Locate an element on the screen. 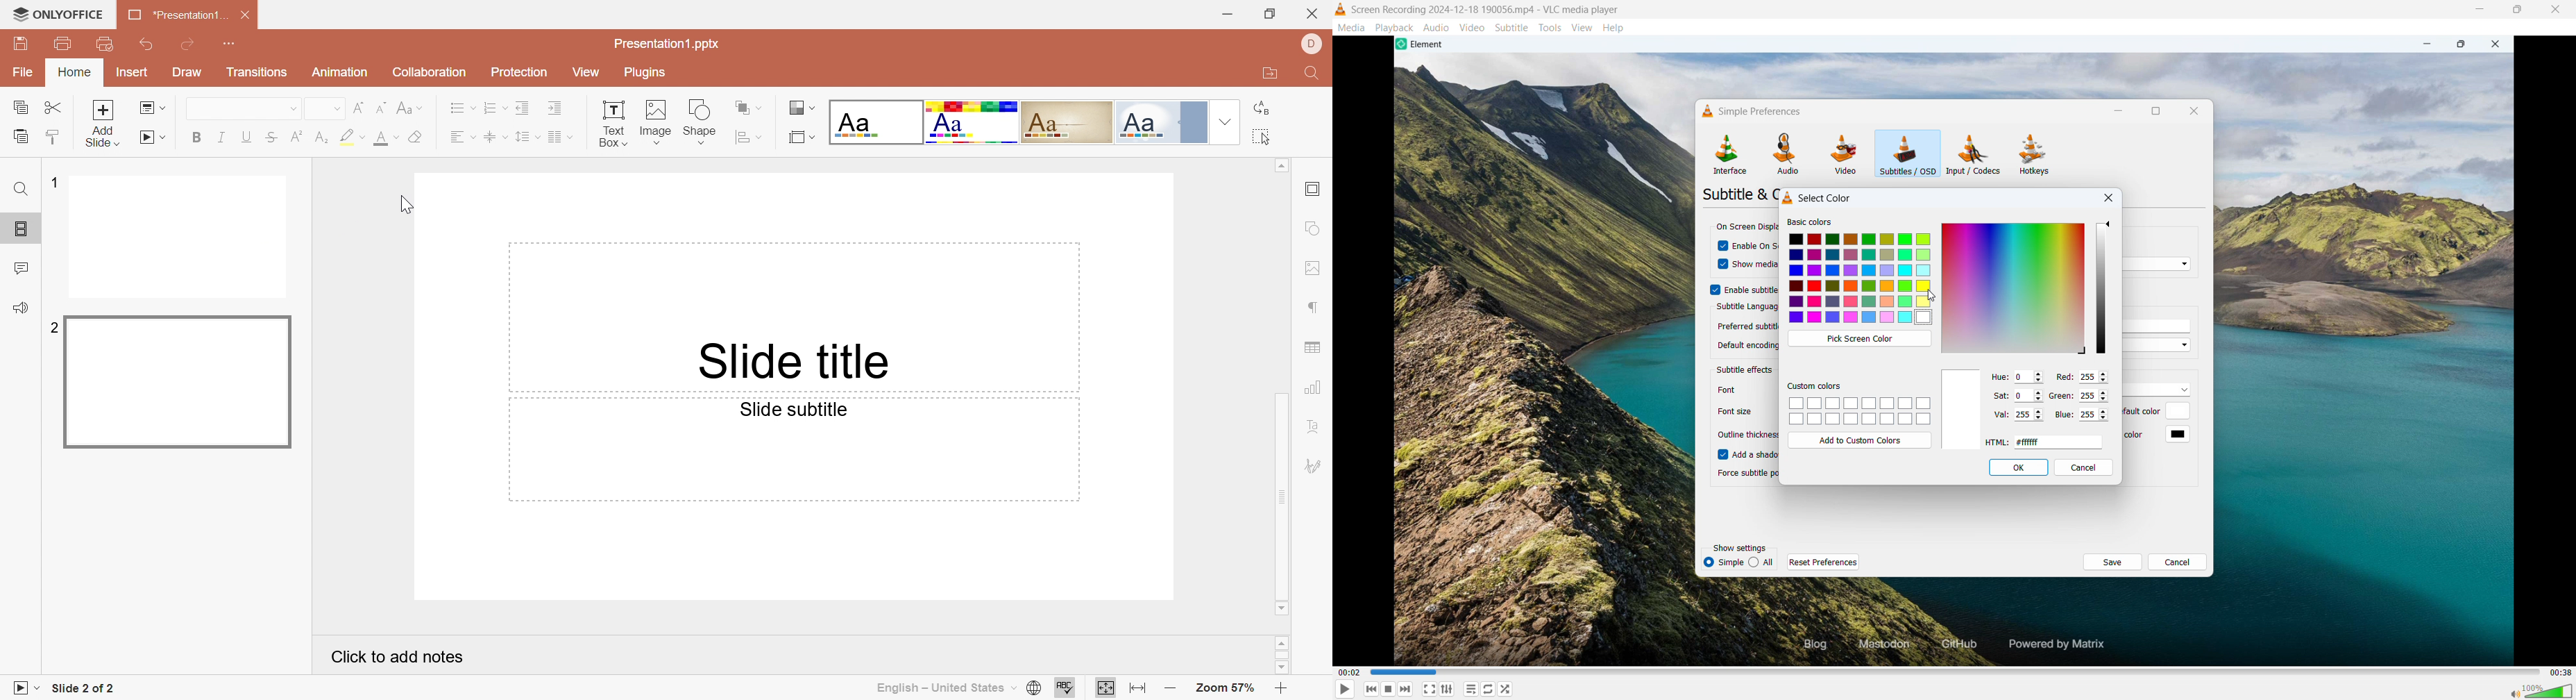  Customize quick access toolbar is located at coordinates (236, 43).